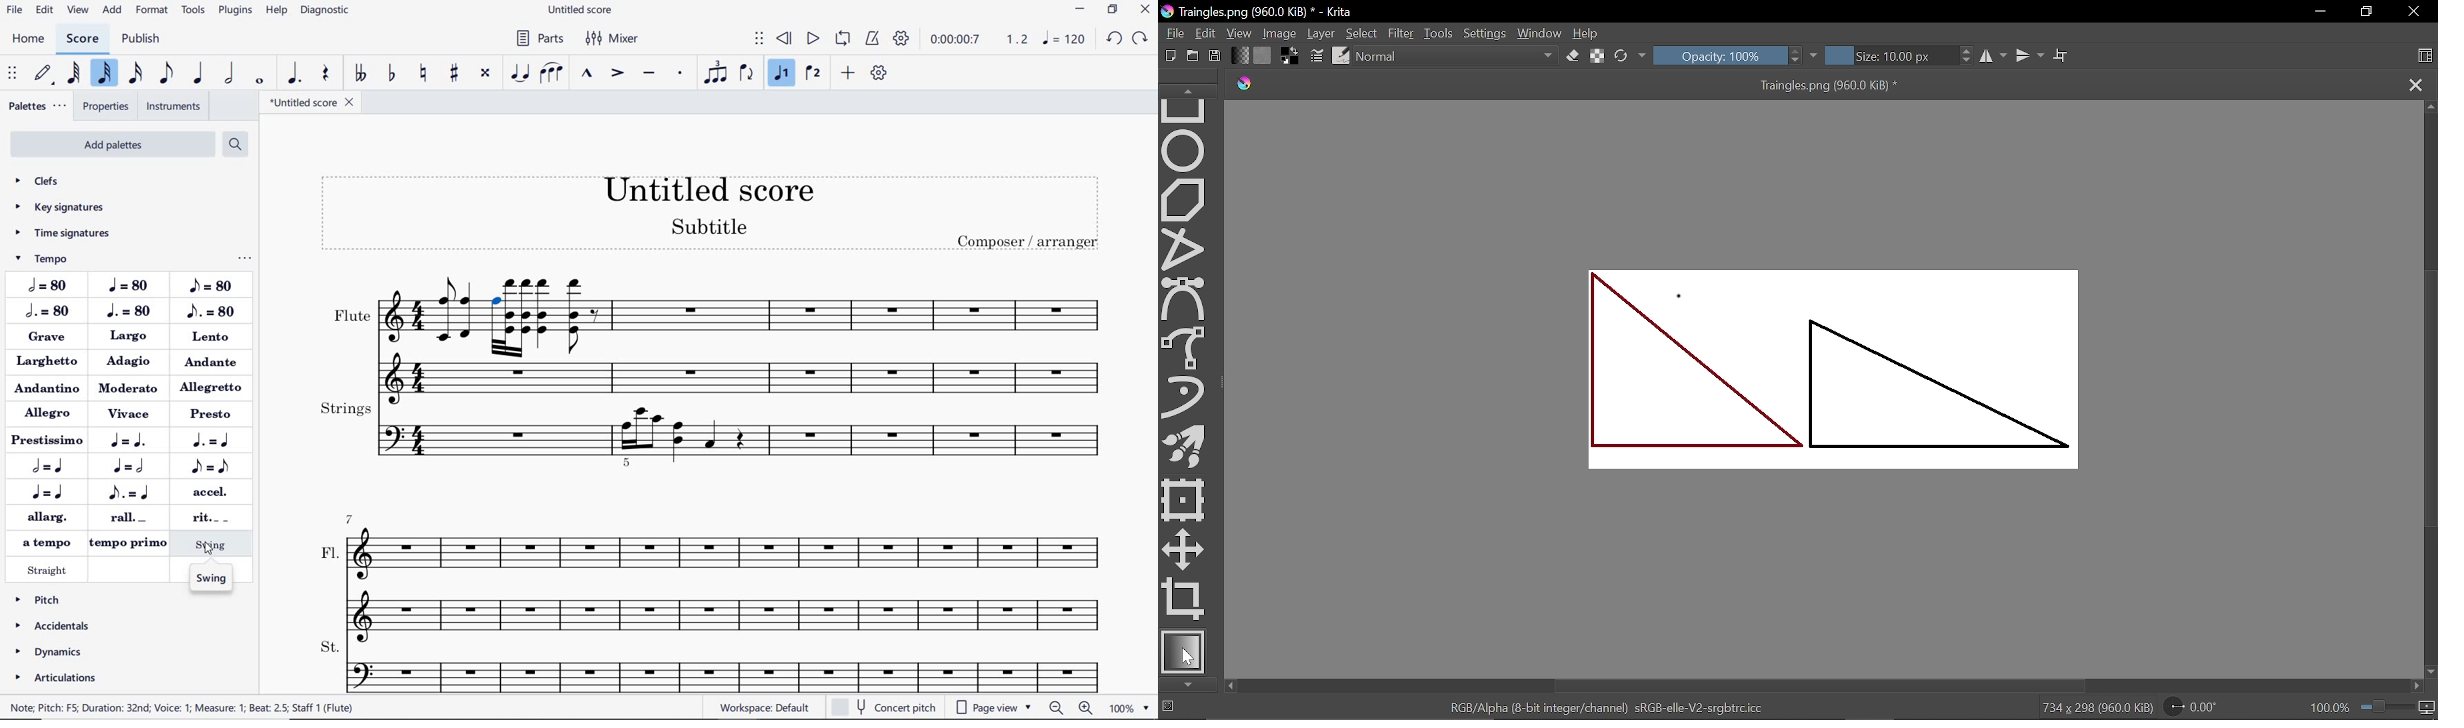 The image size is (2464, 728). Describe the element at coordinates (54, 626) in the screenshot. I see `accidentals` at that location.